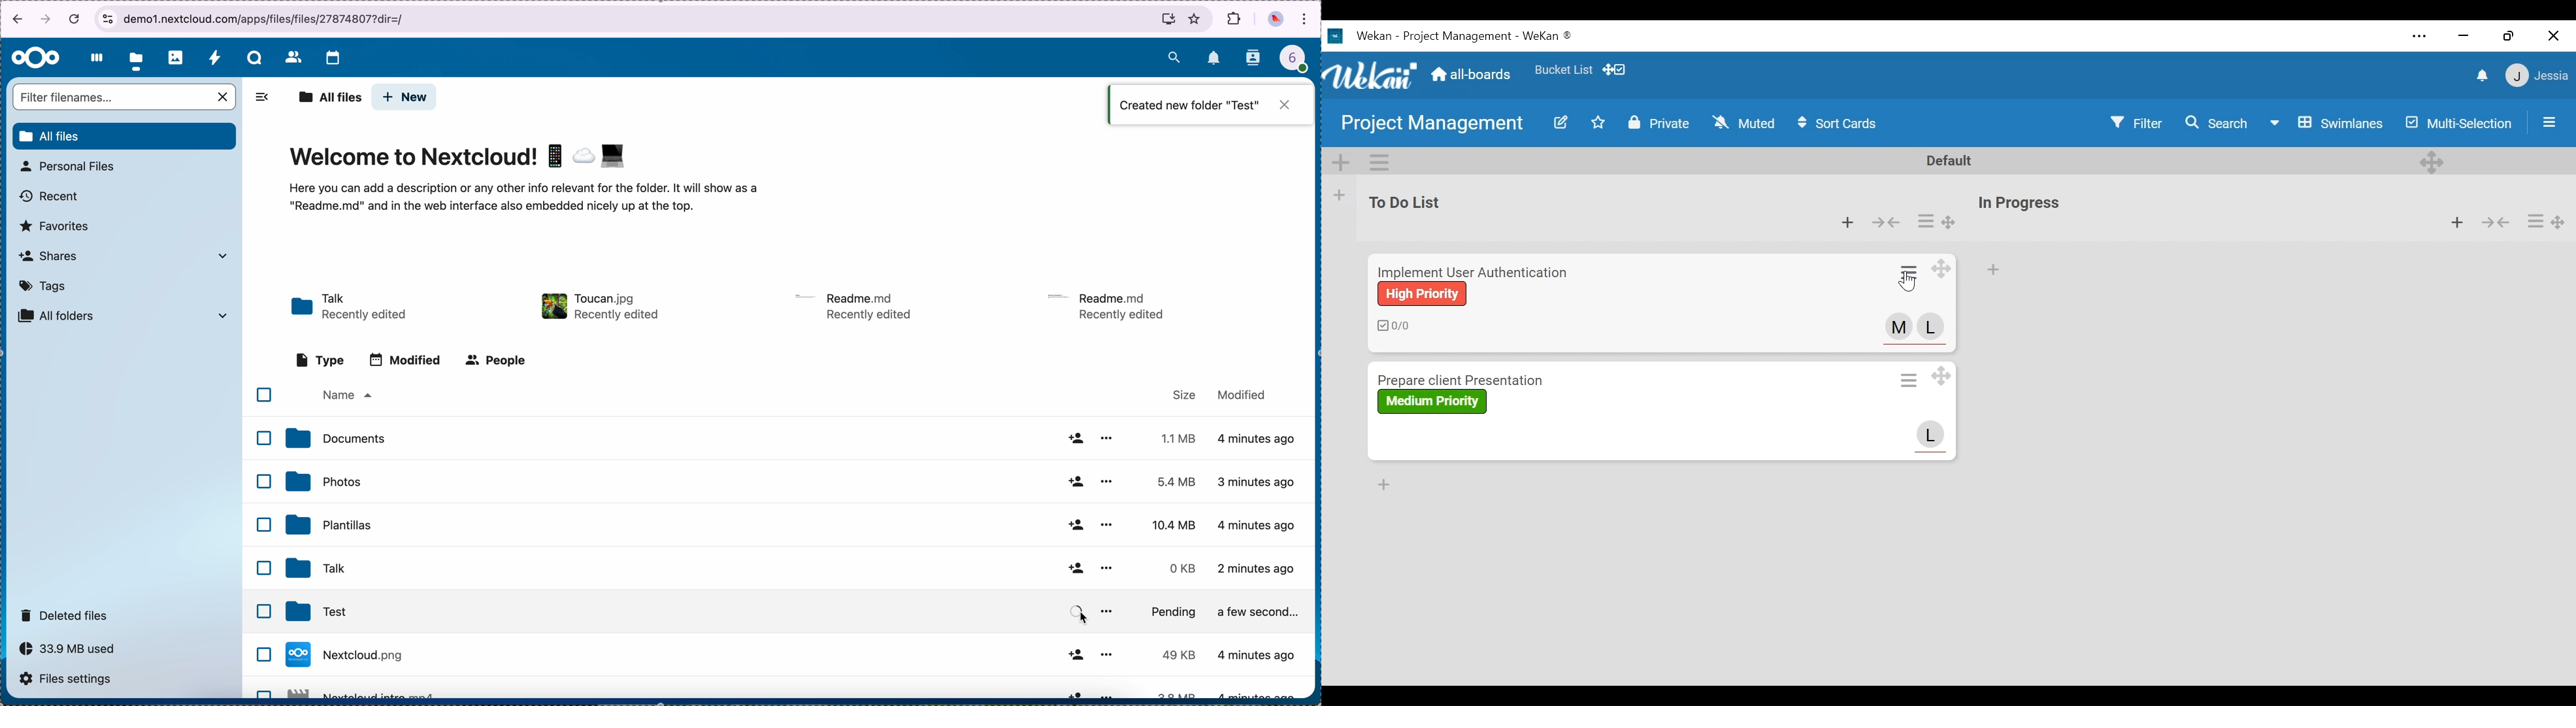 This screenshot has width=2576, height=728. What do you see at coordinates (71, 680) in the screenshot?
I see `files settings` at bounding box center [71, 680].